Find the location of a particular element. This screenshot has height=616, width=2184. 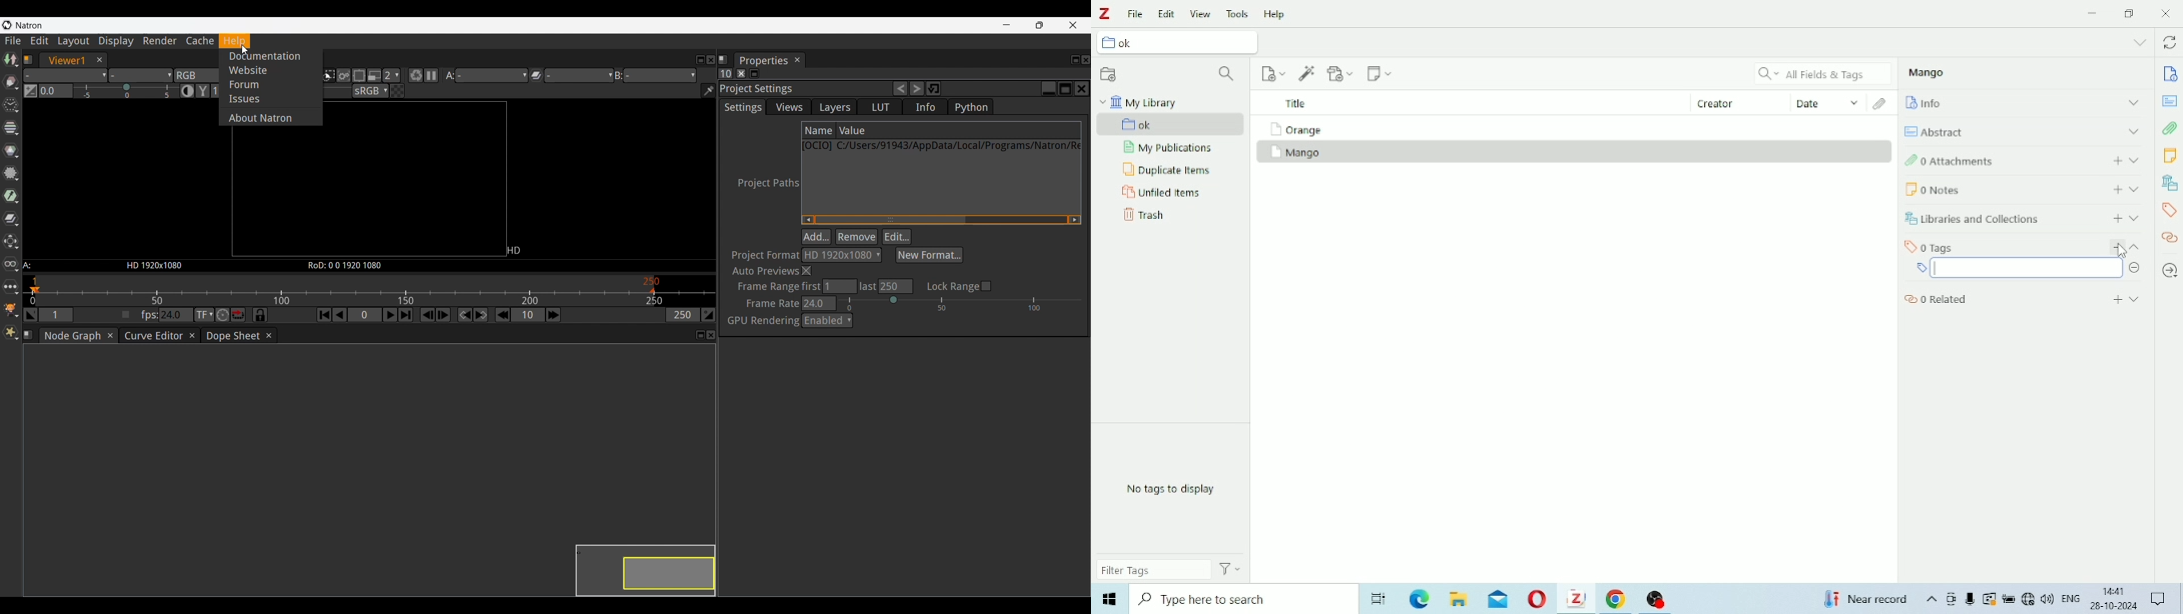

View is located at coordinates (1201, 14).